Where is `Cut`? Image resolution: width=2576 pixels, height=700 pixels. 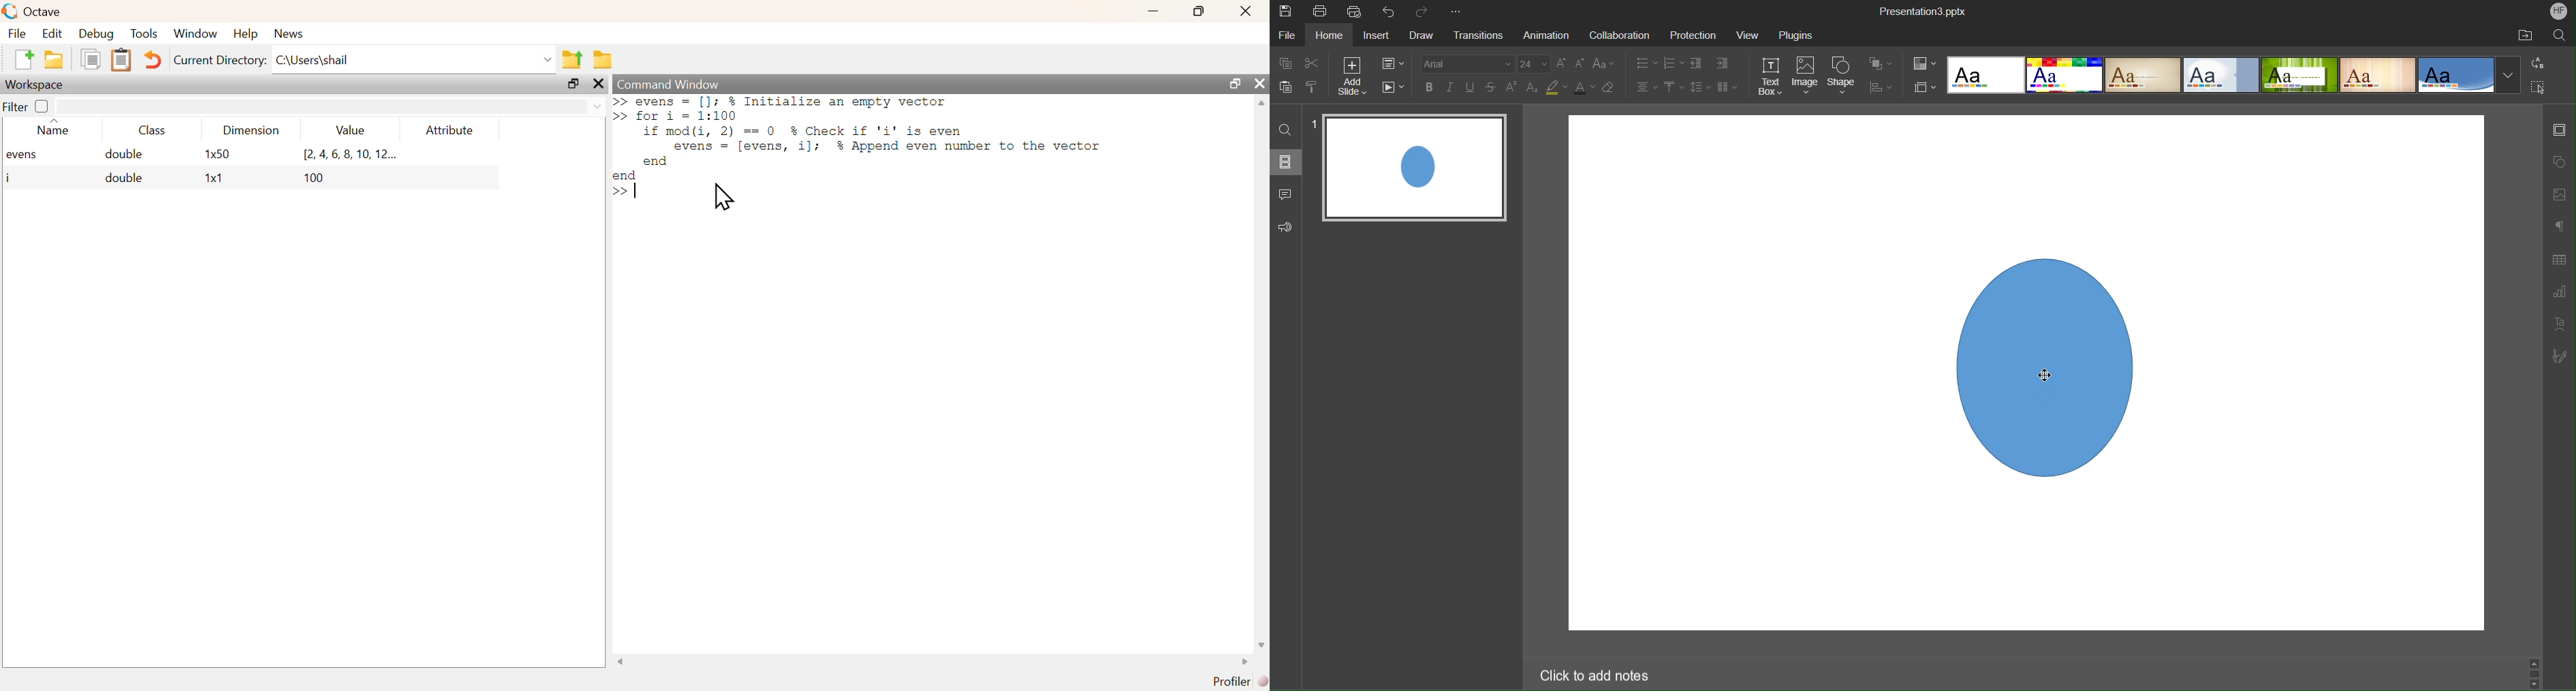
Cut is located at coordinates (1313, 63).